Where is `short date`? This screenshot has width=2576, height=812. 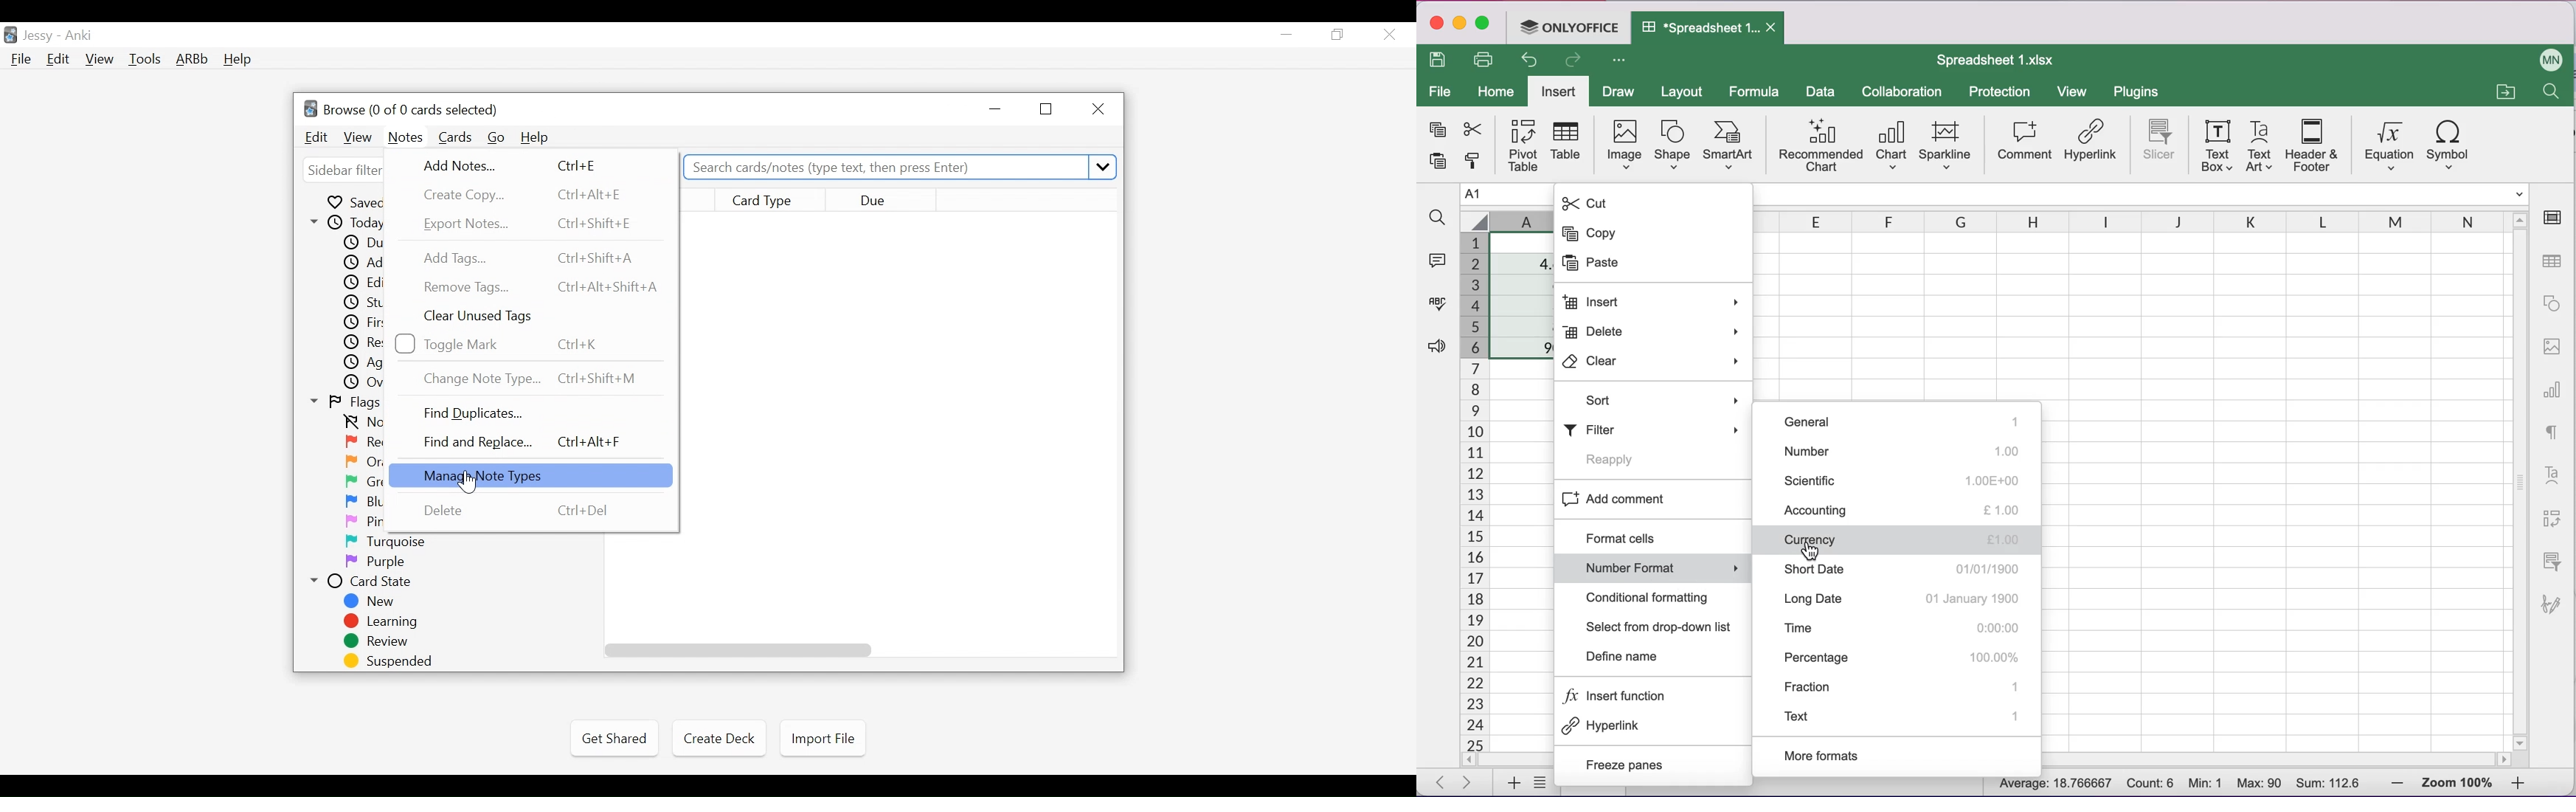
short date is located at coordinates (1900, 571).